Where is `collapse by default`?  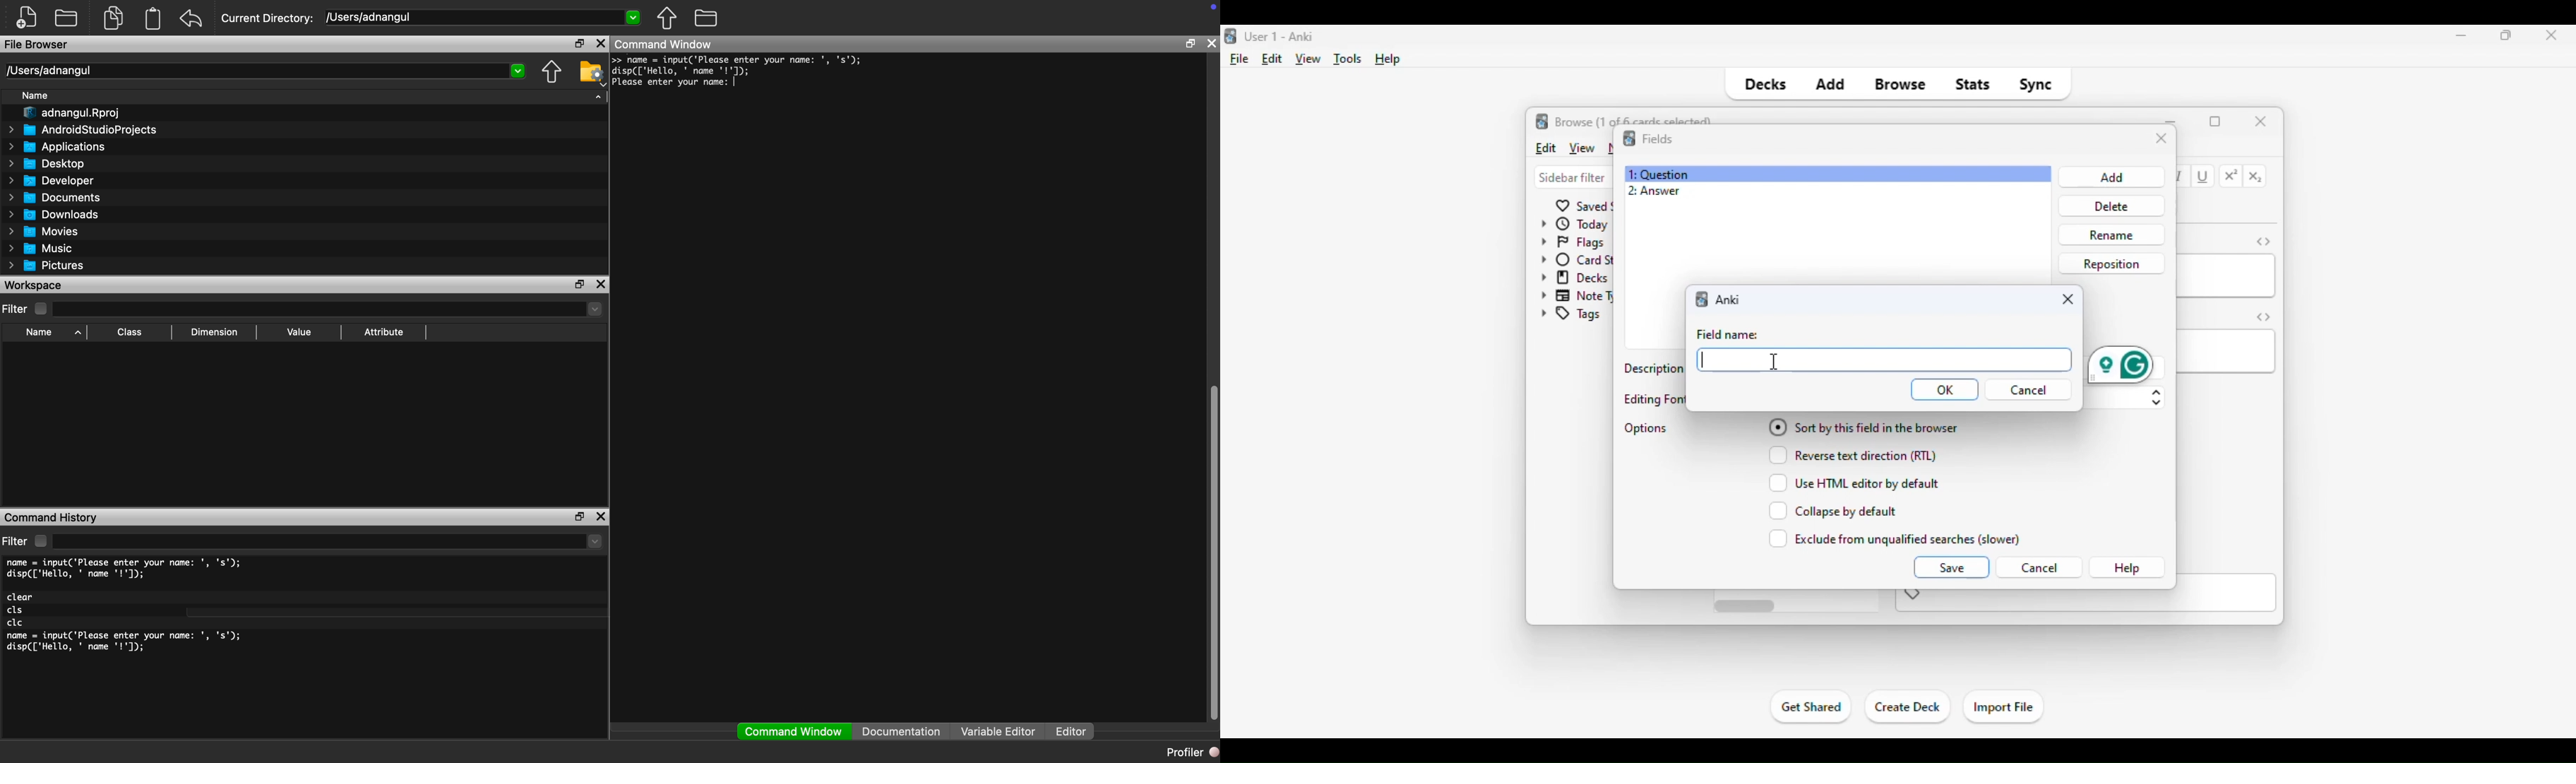 collapse by default is located at coordinates (1833, 511).